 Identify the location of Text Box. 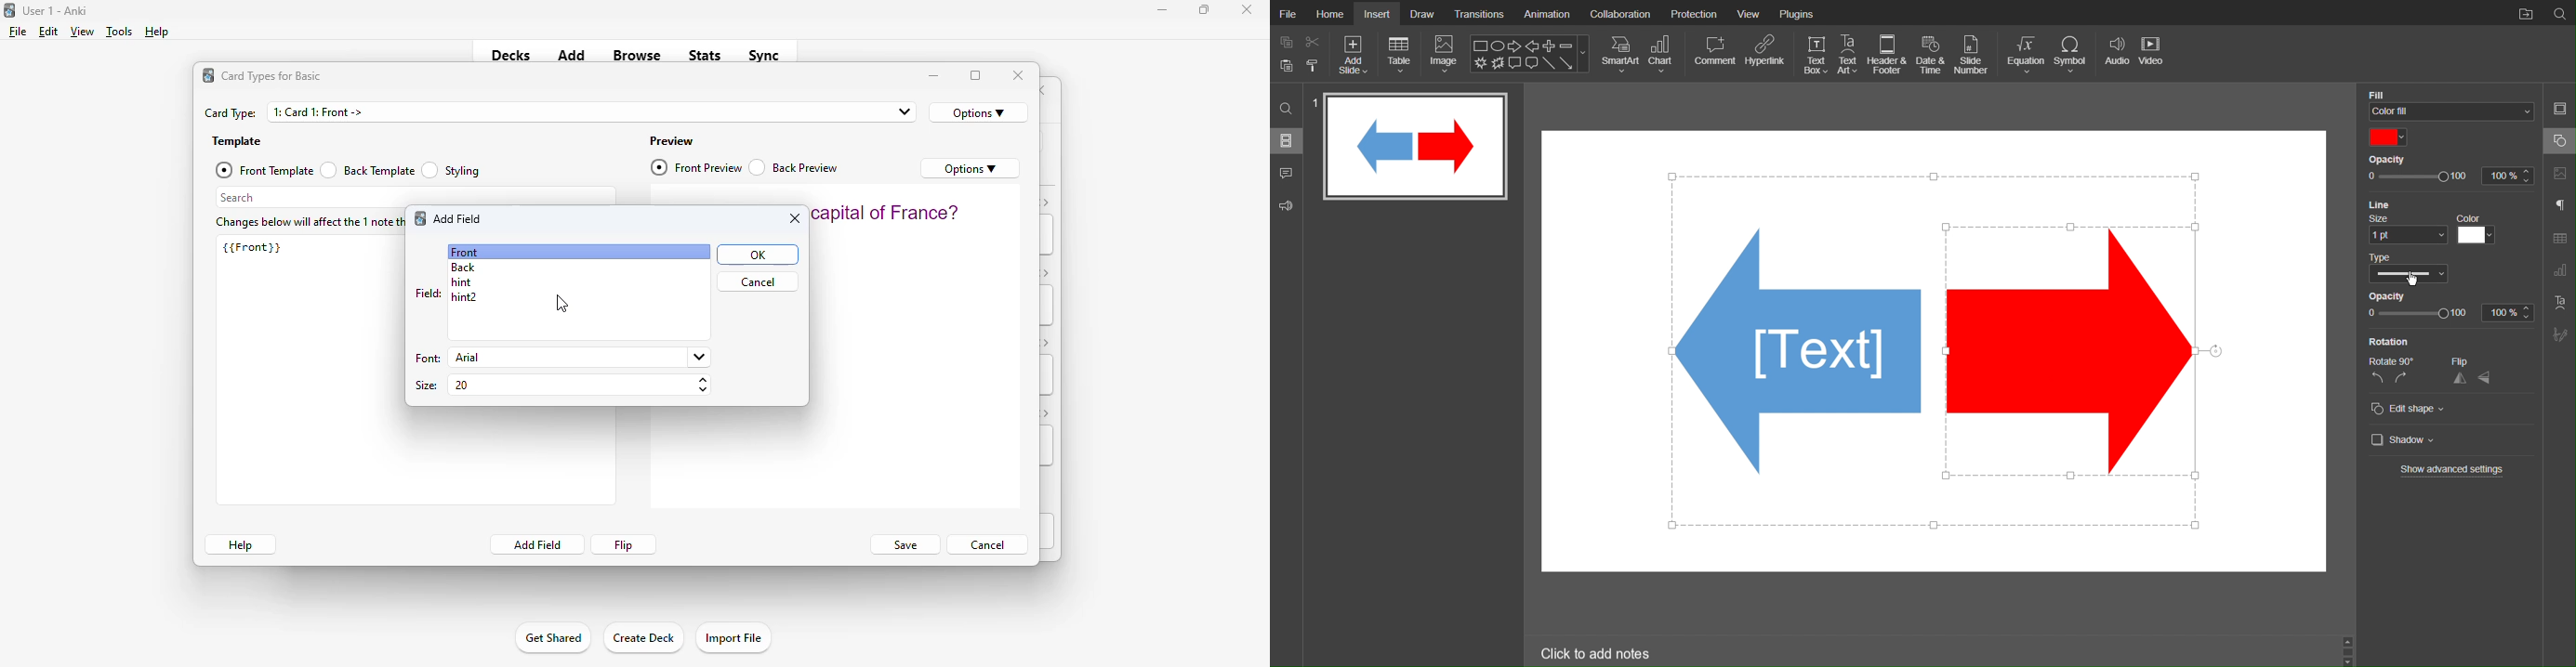
(1815, 54).